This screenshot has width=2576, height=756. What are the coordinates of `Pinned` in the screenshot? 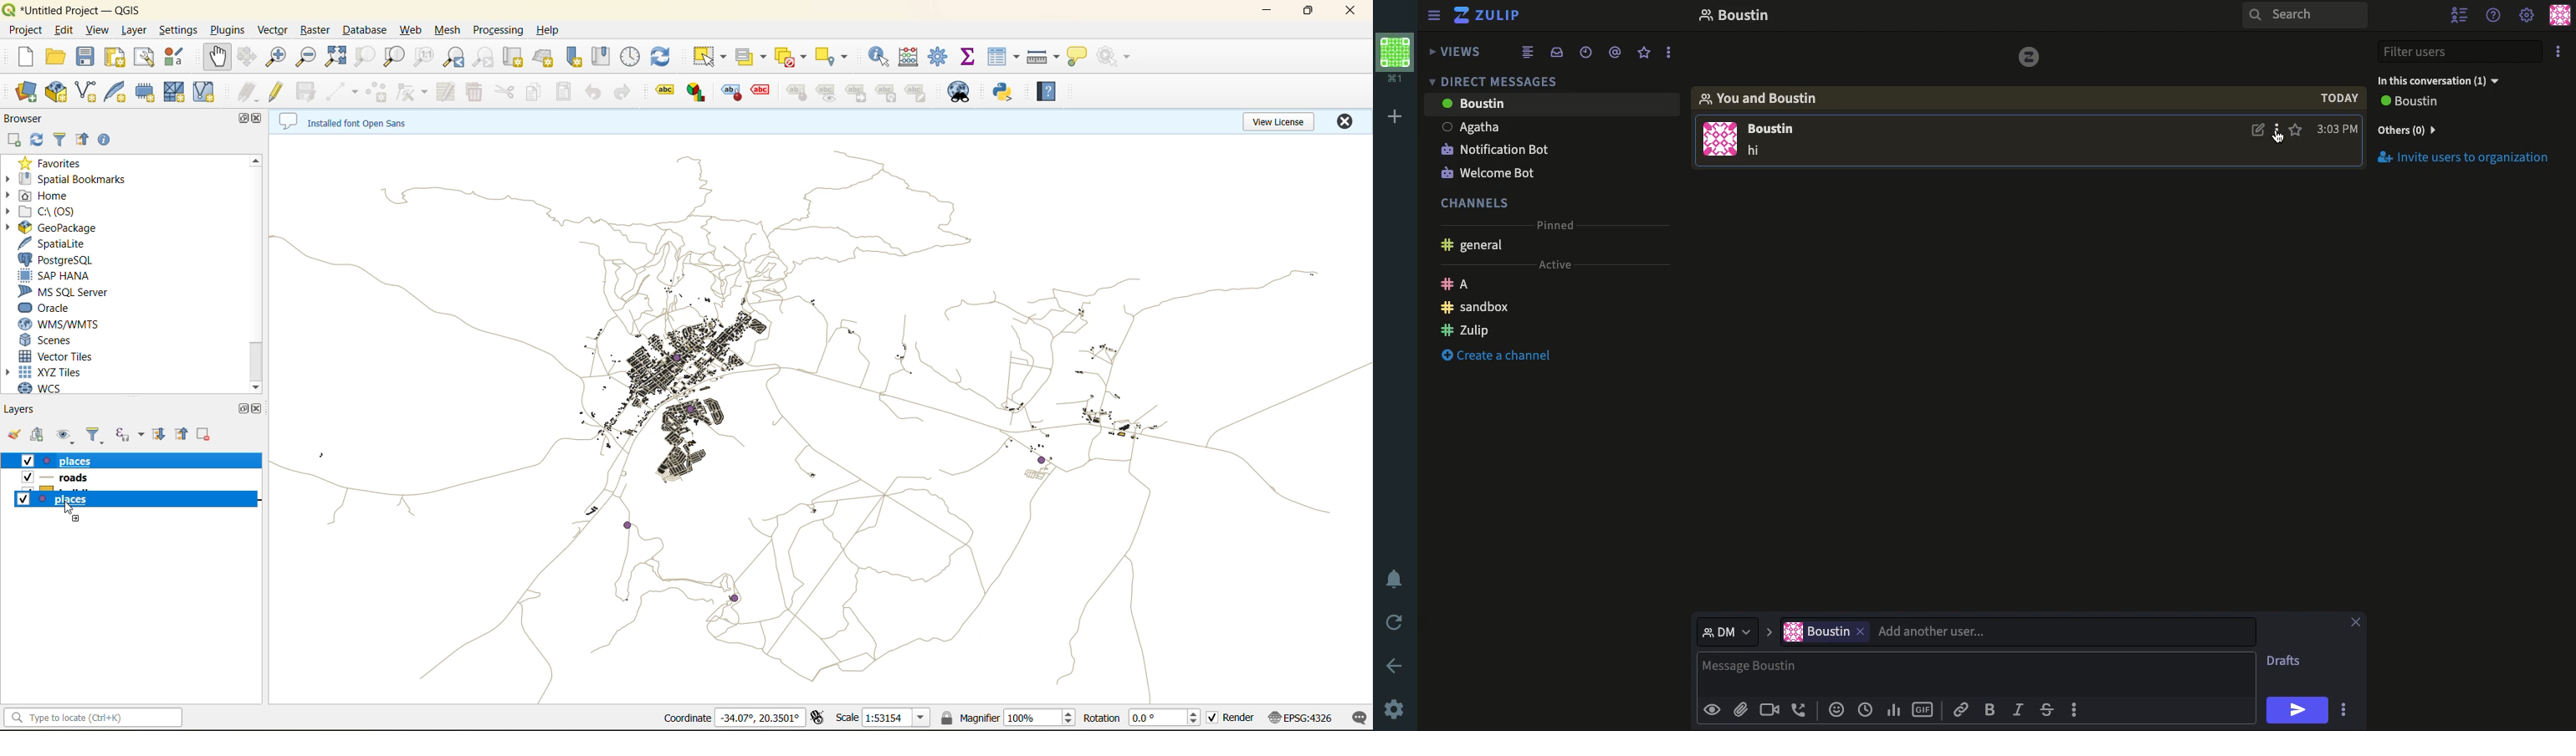 It's located at (1558, 224).